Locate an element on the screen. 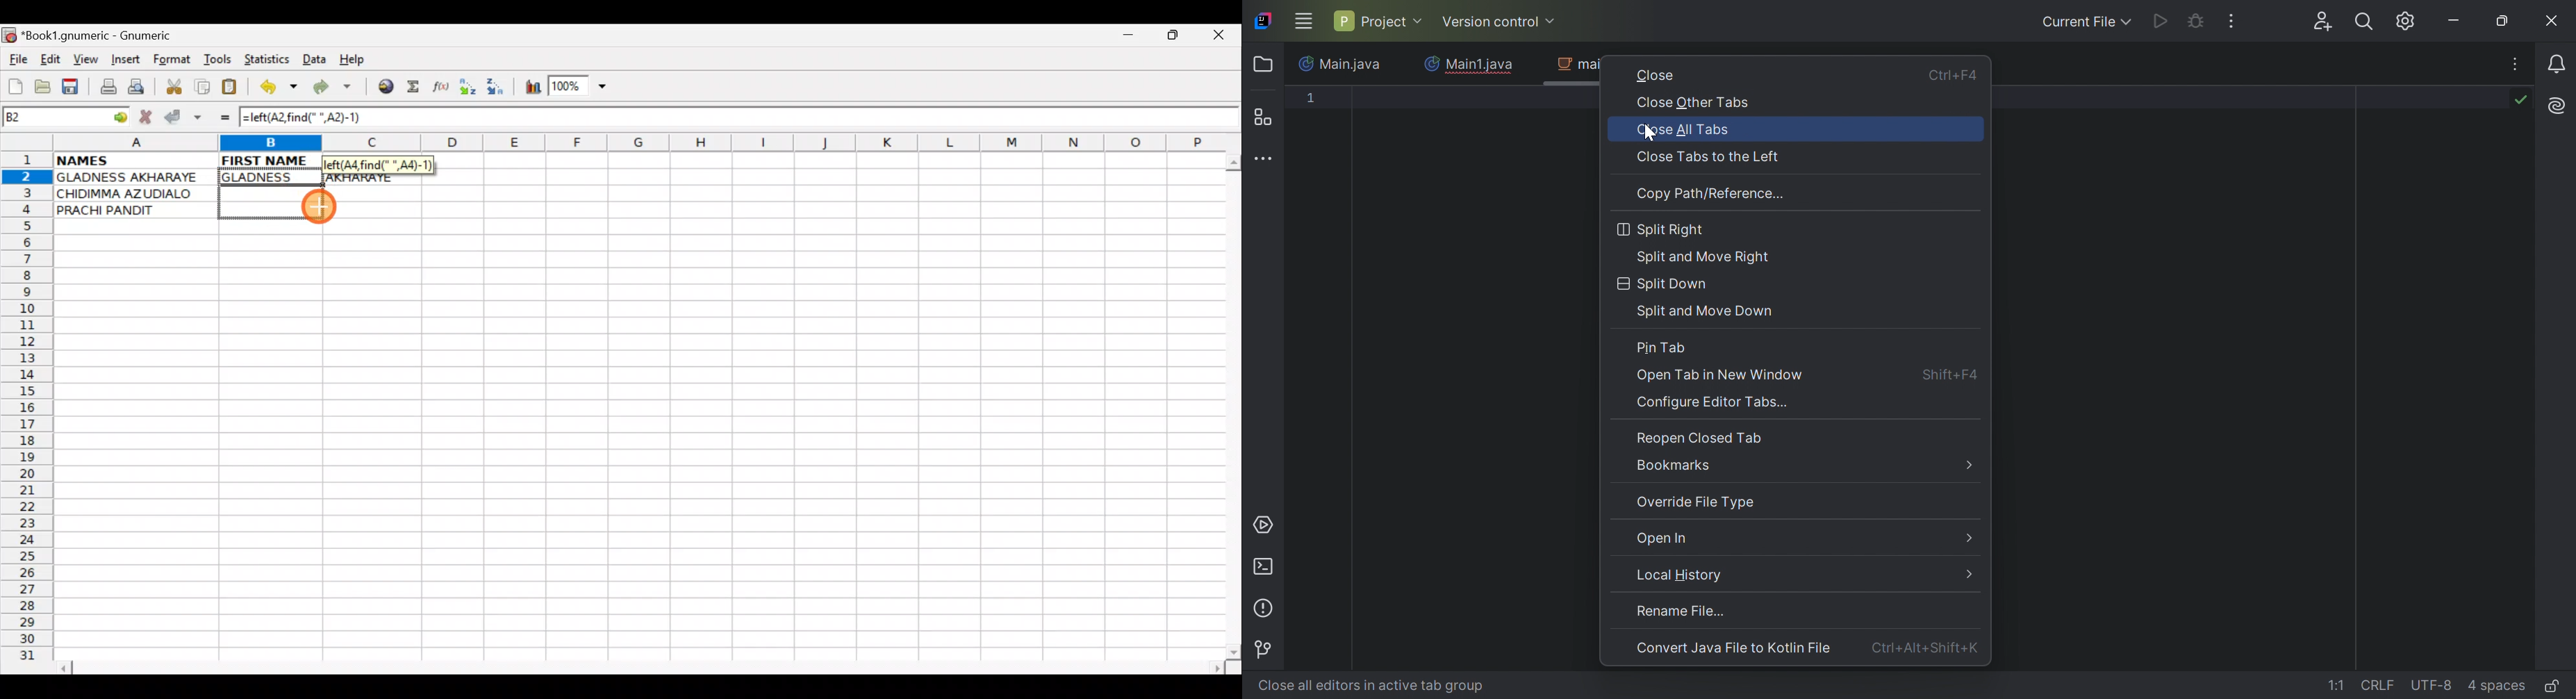 This screenshot has height=700, width=2576. Debug is located at coordinates (2197, 22).